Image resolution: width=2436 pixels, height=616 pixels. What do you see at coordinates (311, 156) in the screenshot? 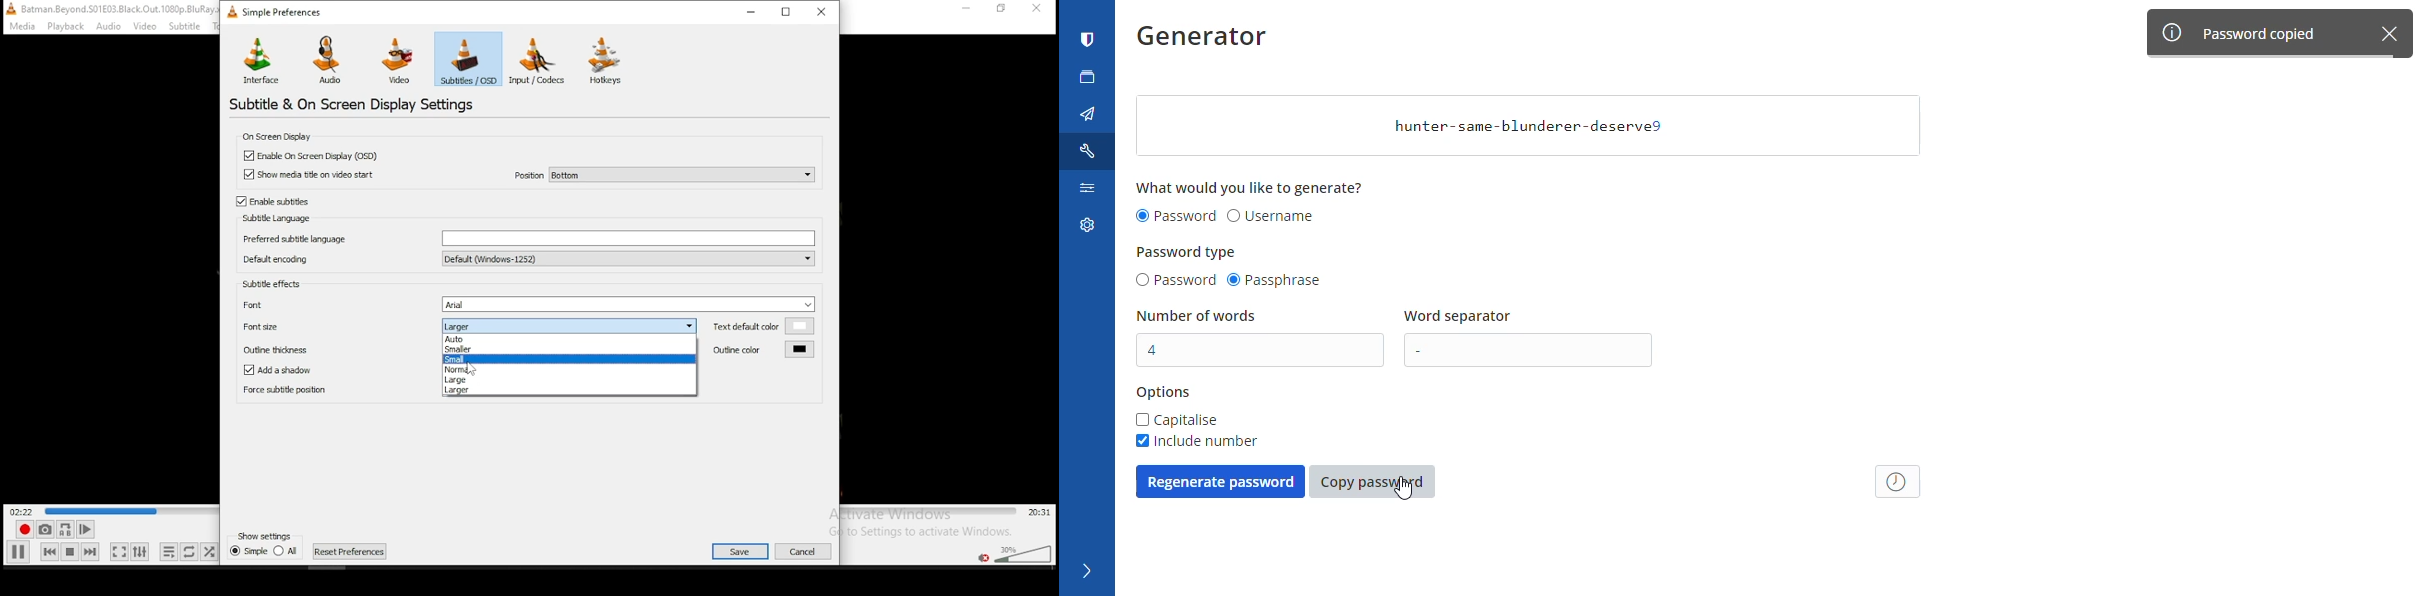
I see `checkbox: enable on screen display` at bounding box center [311, 156].